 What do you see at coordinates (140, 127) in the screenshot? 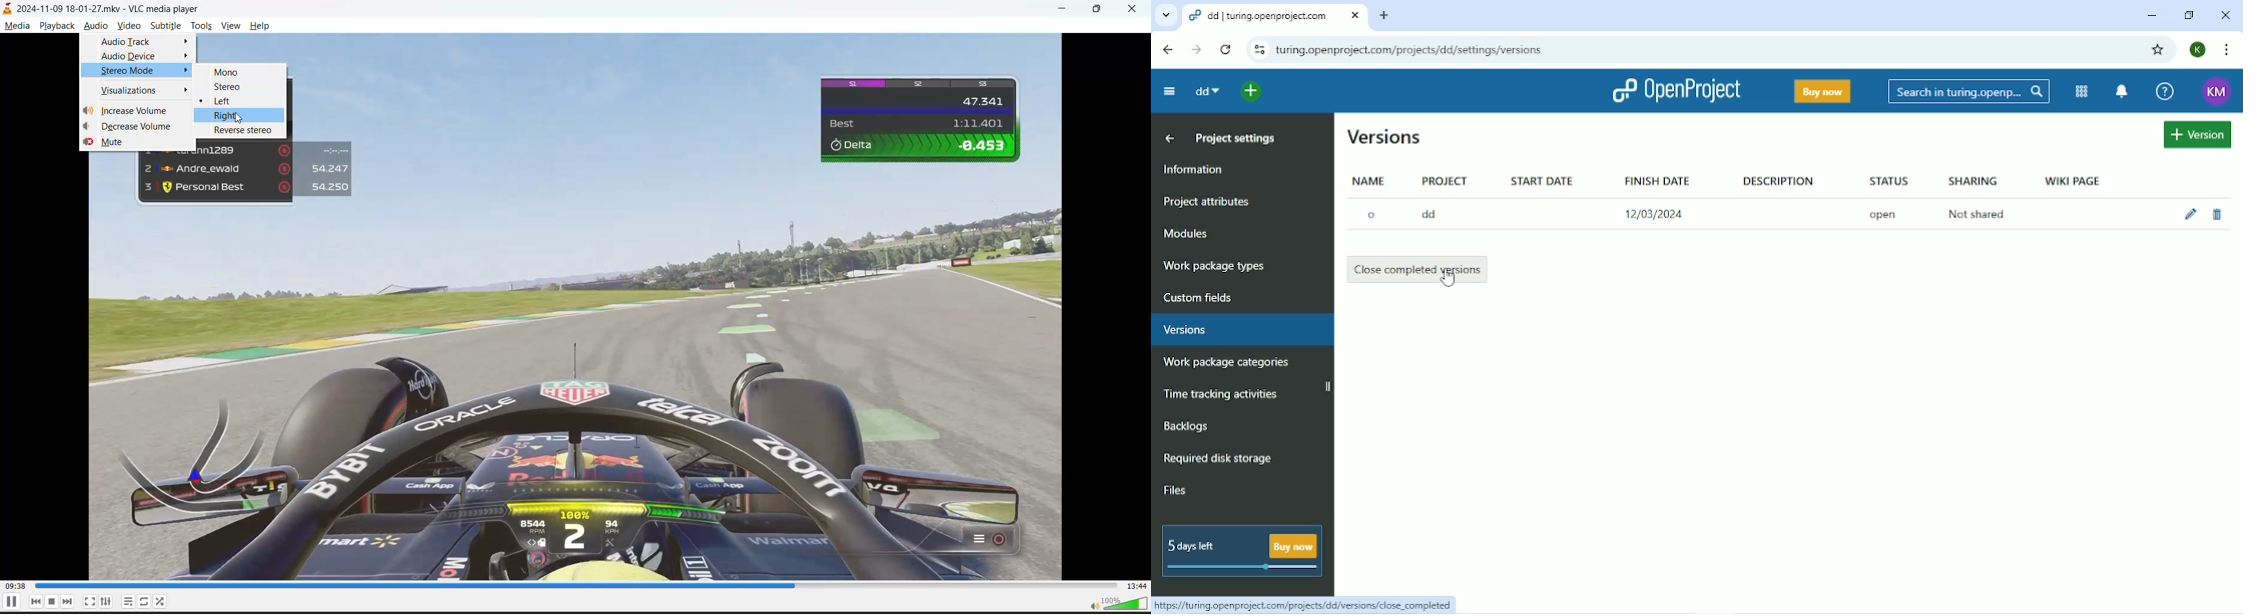
I see `decrease volume` at bounding box center [140, 127].